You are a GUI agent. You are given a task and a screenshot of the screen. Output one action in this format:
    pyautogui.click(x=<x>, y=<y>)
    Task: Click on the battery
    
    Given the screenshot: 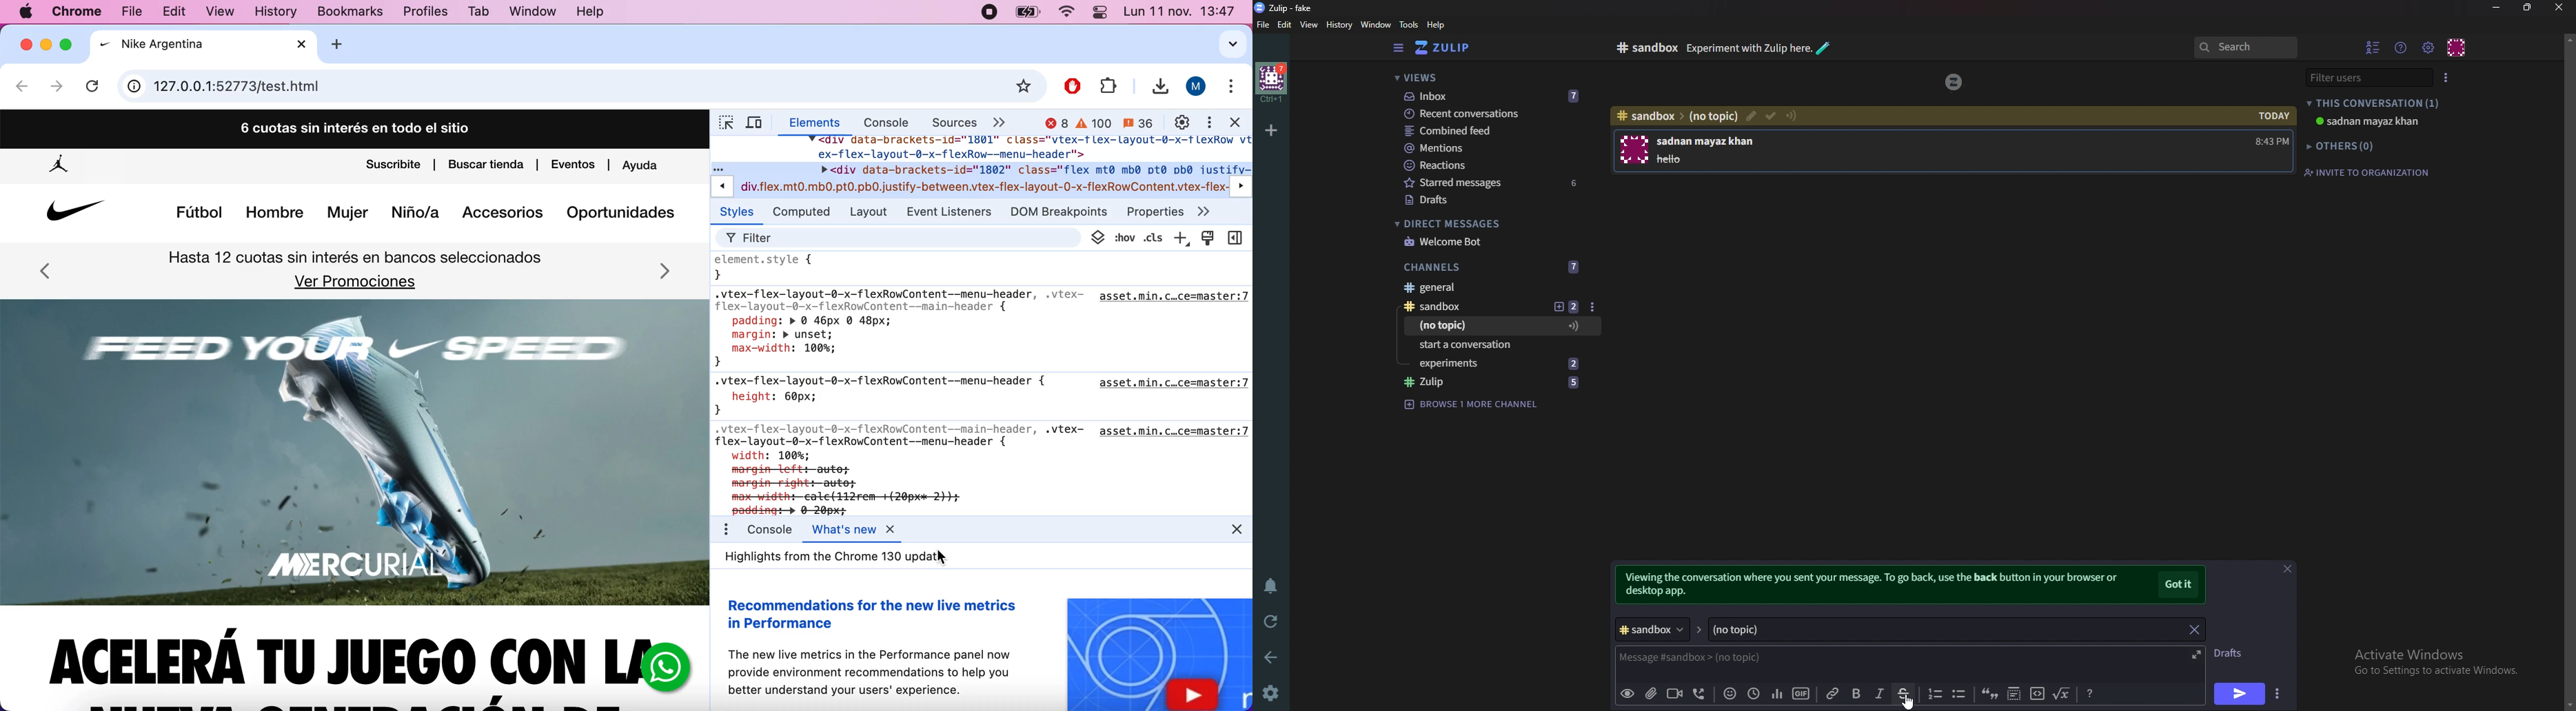 What is the action you would take?
    pyautogui.click(x=1028, y=14)
    